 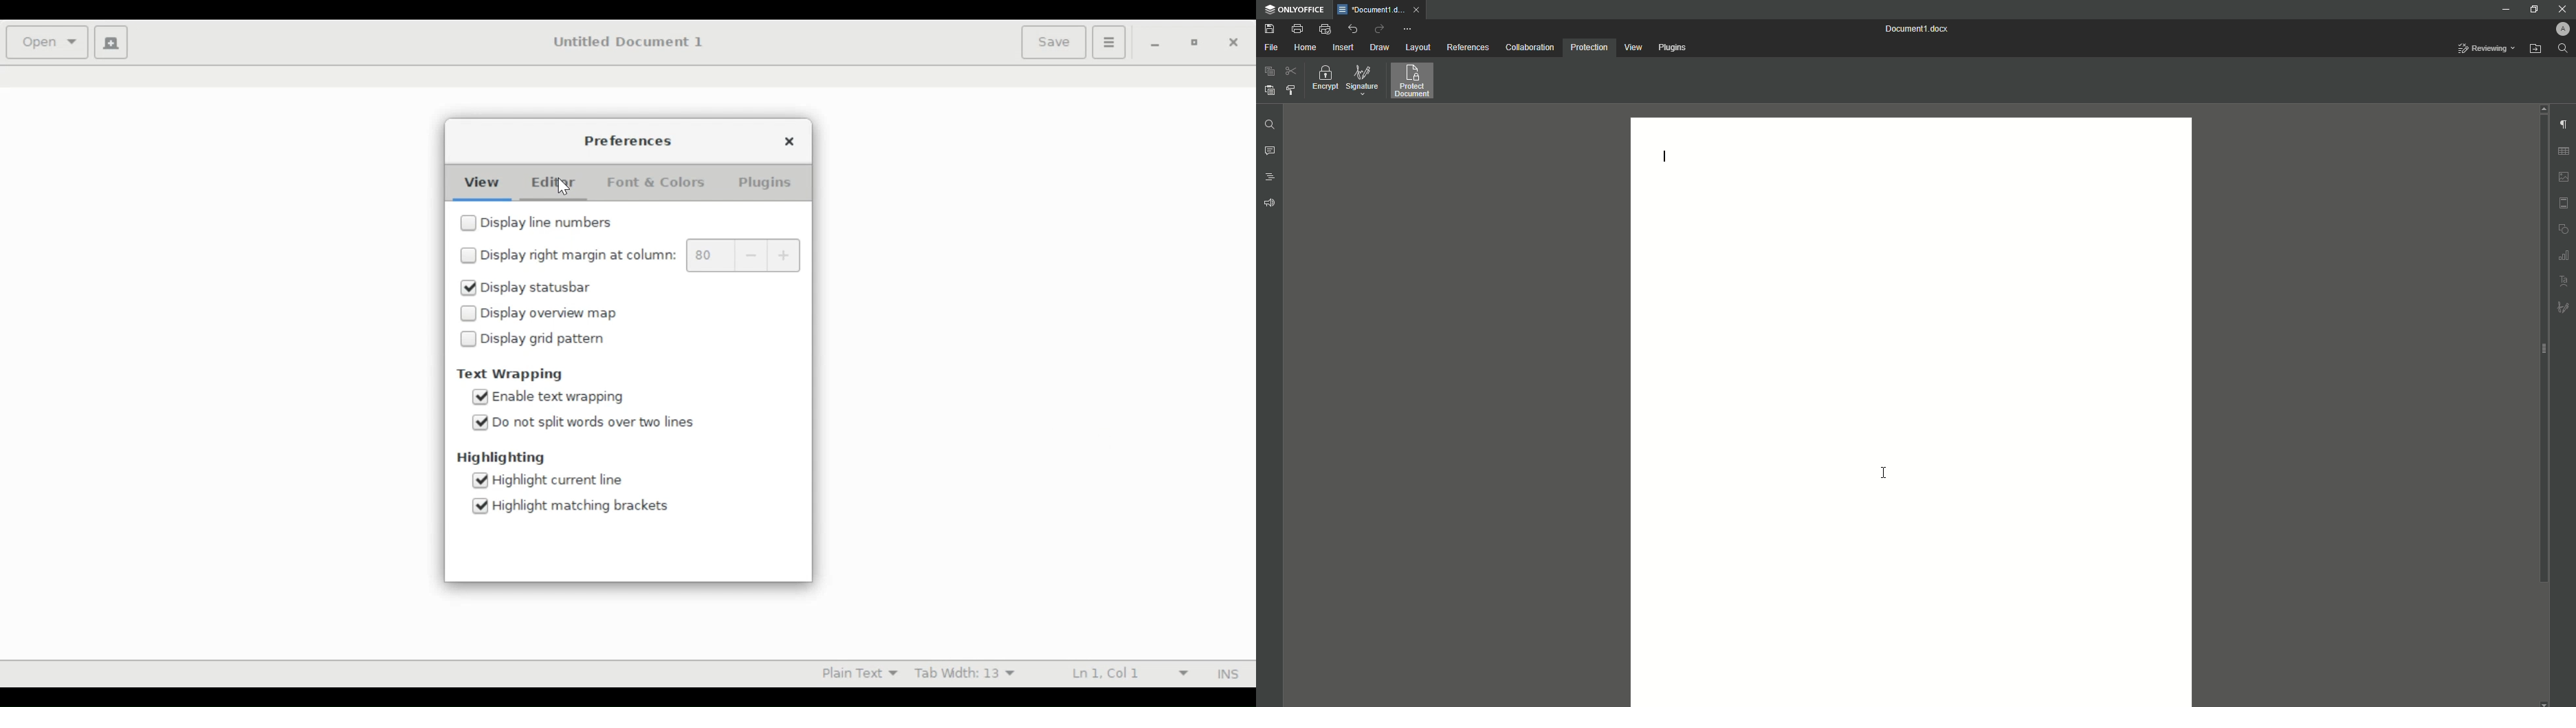 I want to click on Paragraph Settings, so click(x=2564, y=125).